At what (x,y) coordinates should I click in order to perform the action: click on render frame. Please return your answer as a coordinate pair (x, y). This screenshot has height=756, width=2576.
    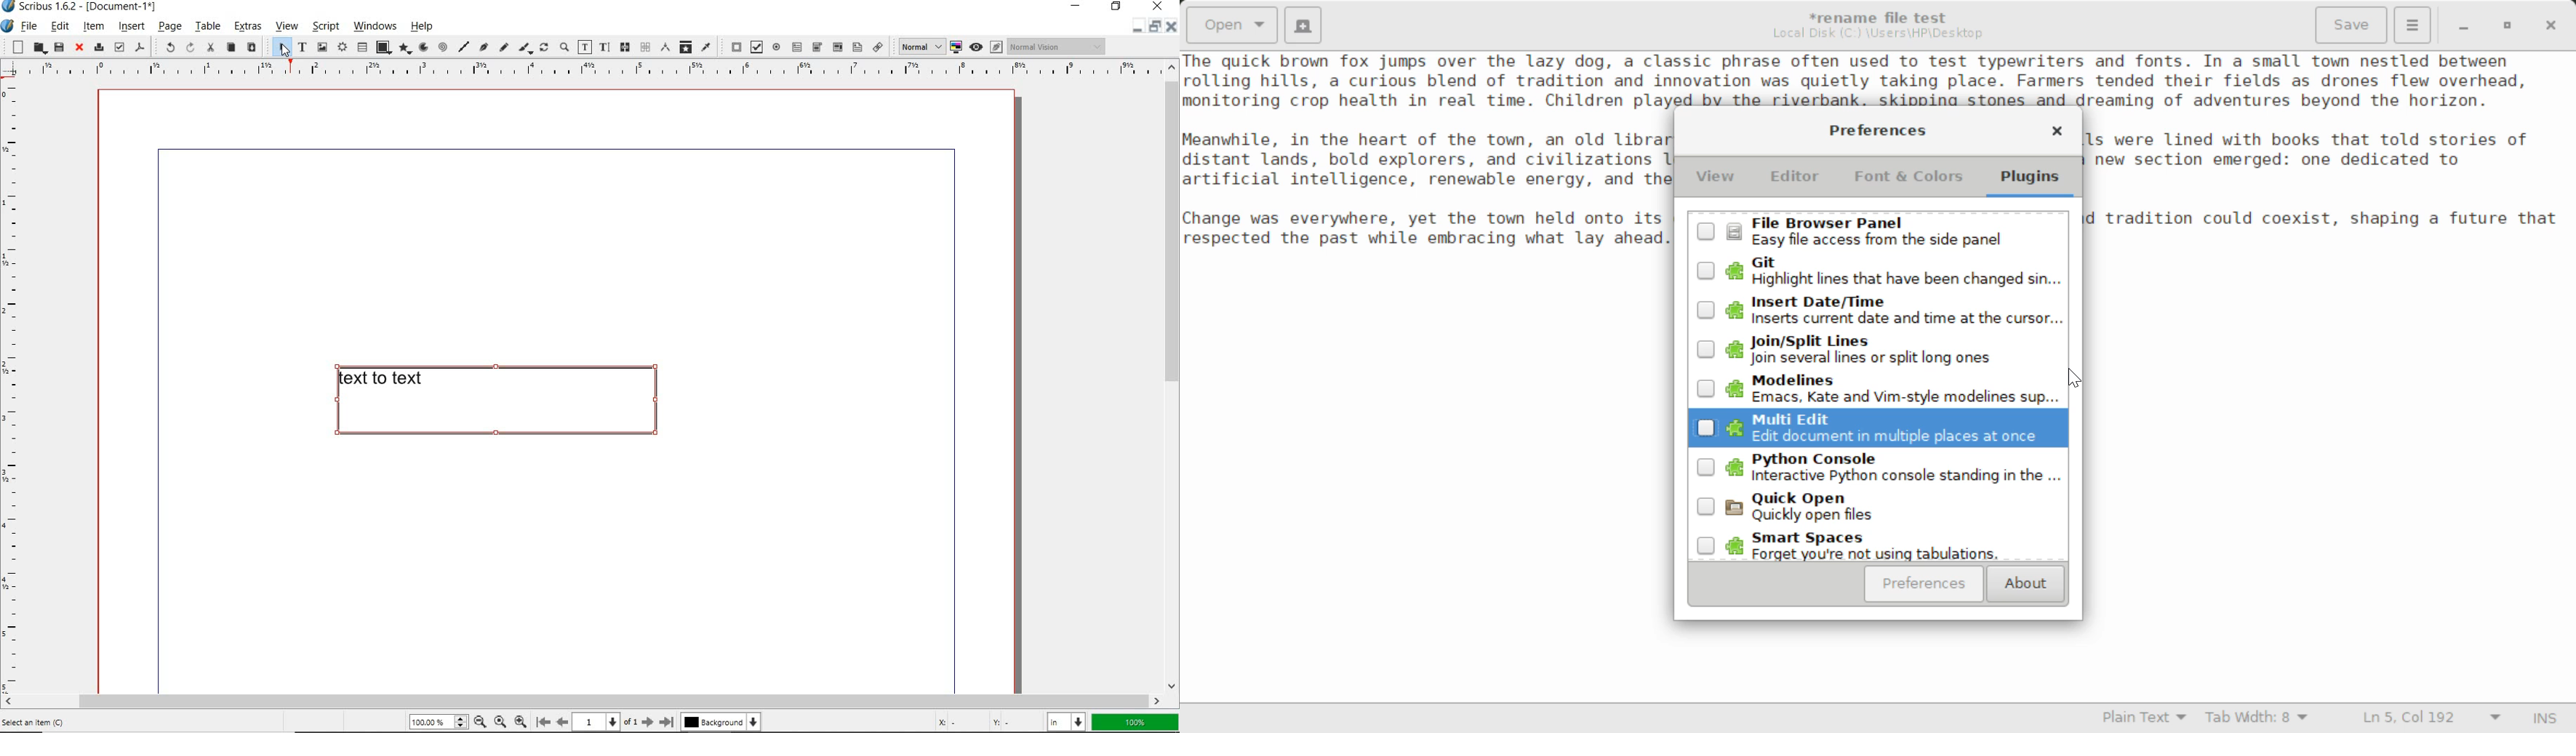
    Looking at the image, I should click on (342, 48).